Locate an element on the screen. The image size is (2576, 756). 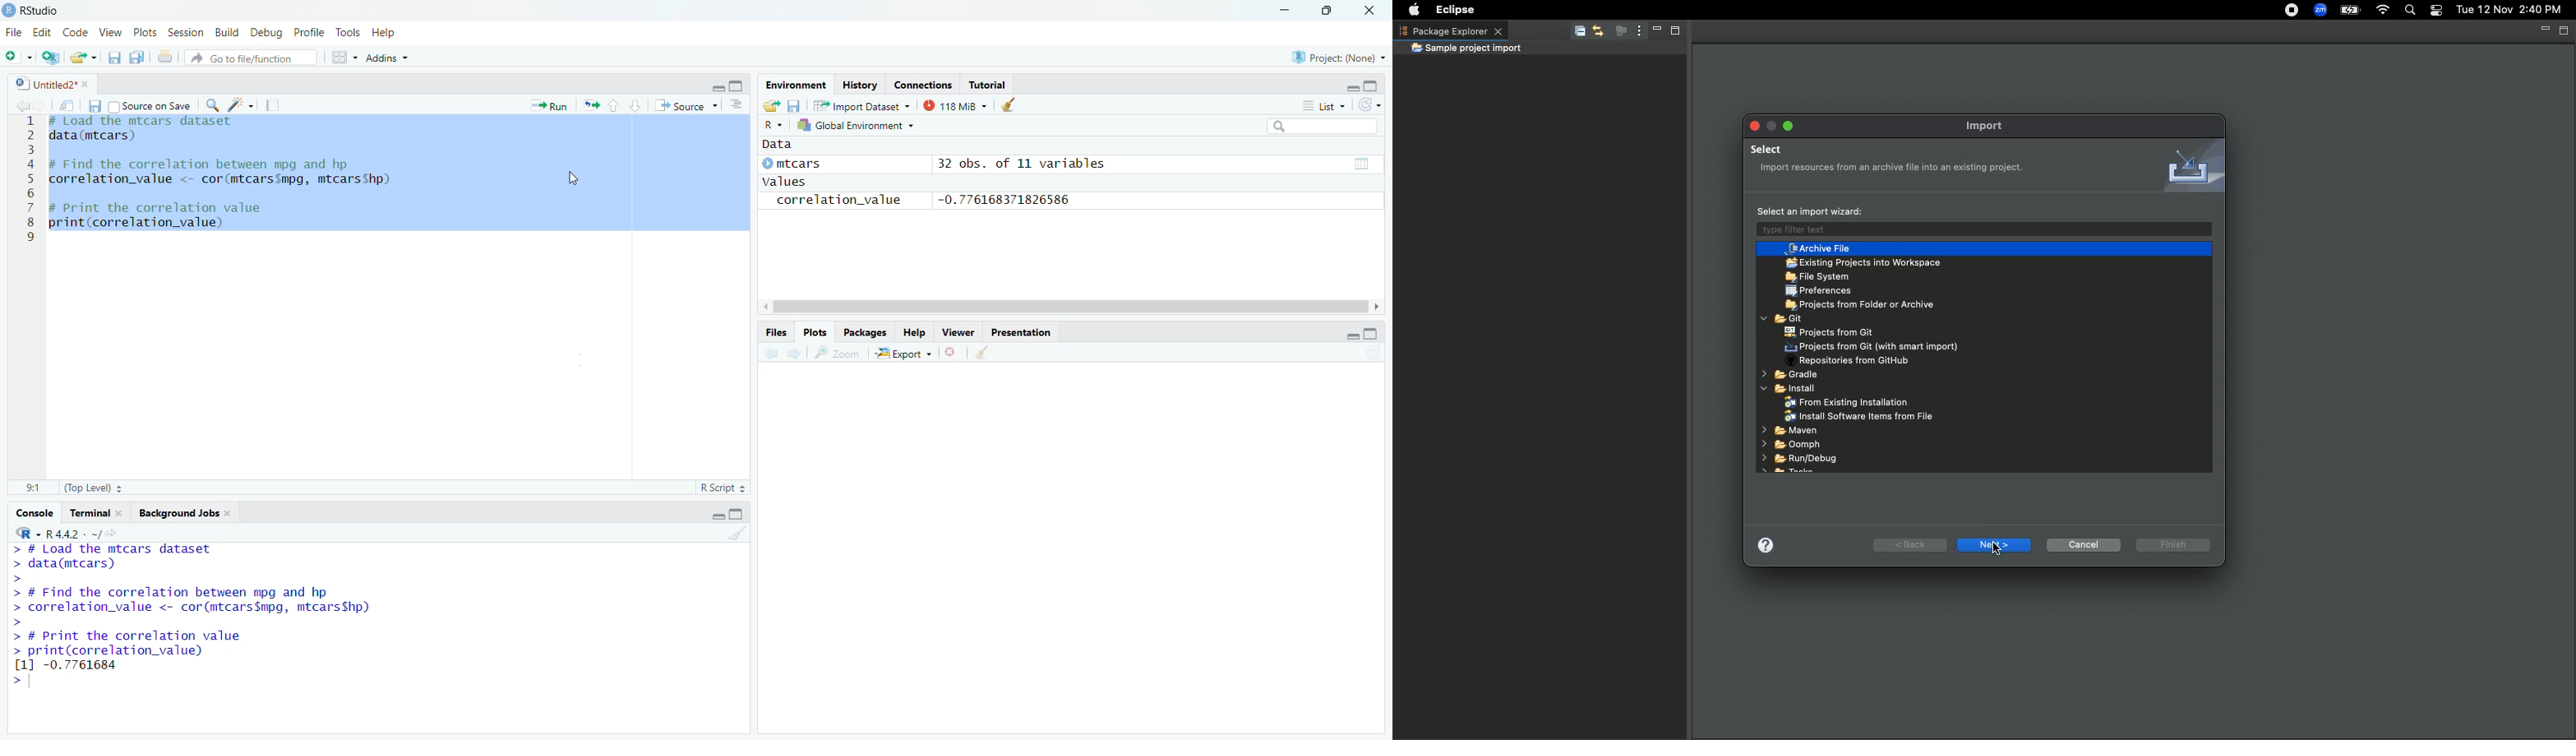
Close is located at coordinates (952, 350).